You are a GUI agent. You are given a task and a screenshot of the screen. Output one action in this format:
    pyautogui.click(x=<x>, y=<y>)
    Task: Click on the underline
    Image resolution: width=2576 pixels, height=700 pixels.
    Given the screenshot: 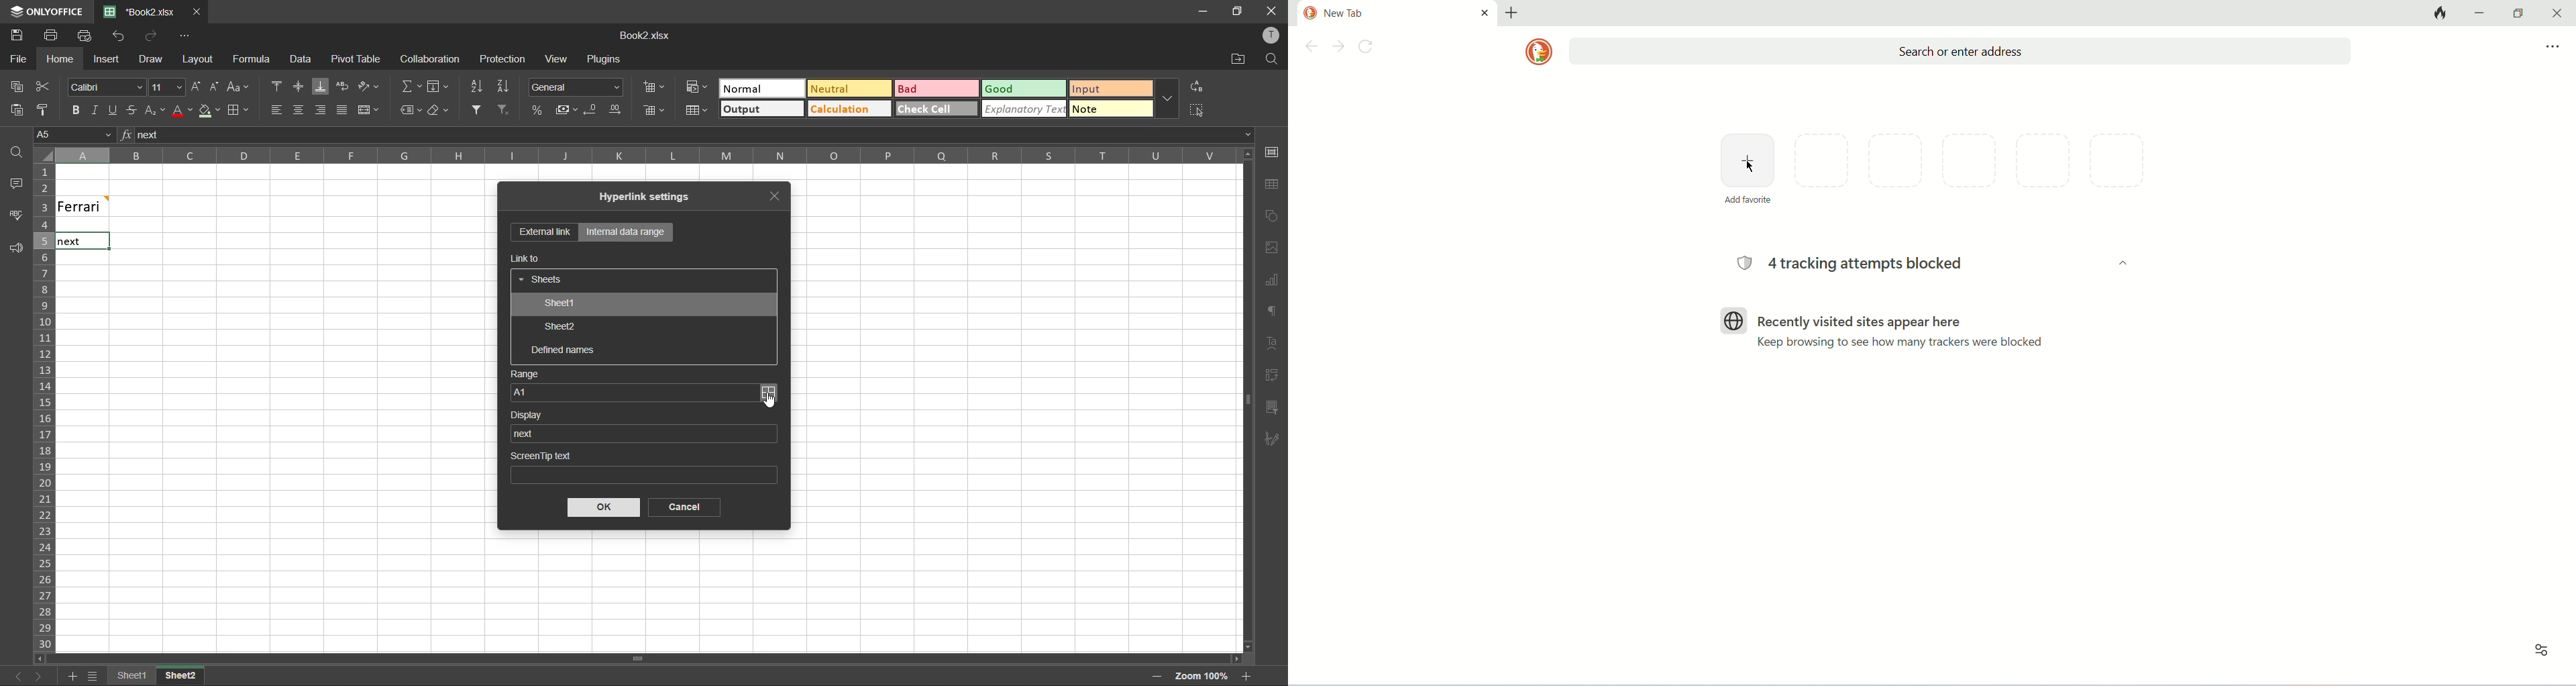 What is the action you would take?
    pyautogui.click(x=112, y=111)
    